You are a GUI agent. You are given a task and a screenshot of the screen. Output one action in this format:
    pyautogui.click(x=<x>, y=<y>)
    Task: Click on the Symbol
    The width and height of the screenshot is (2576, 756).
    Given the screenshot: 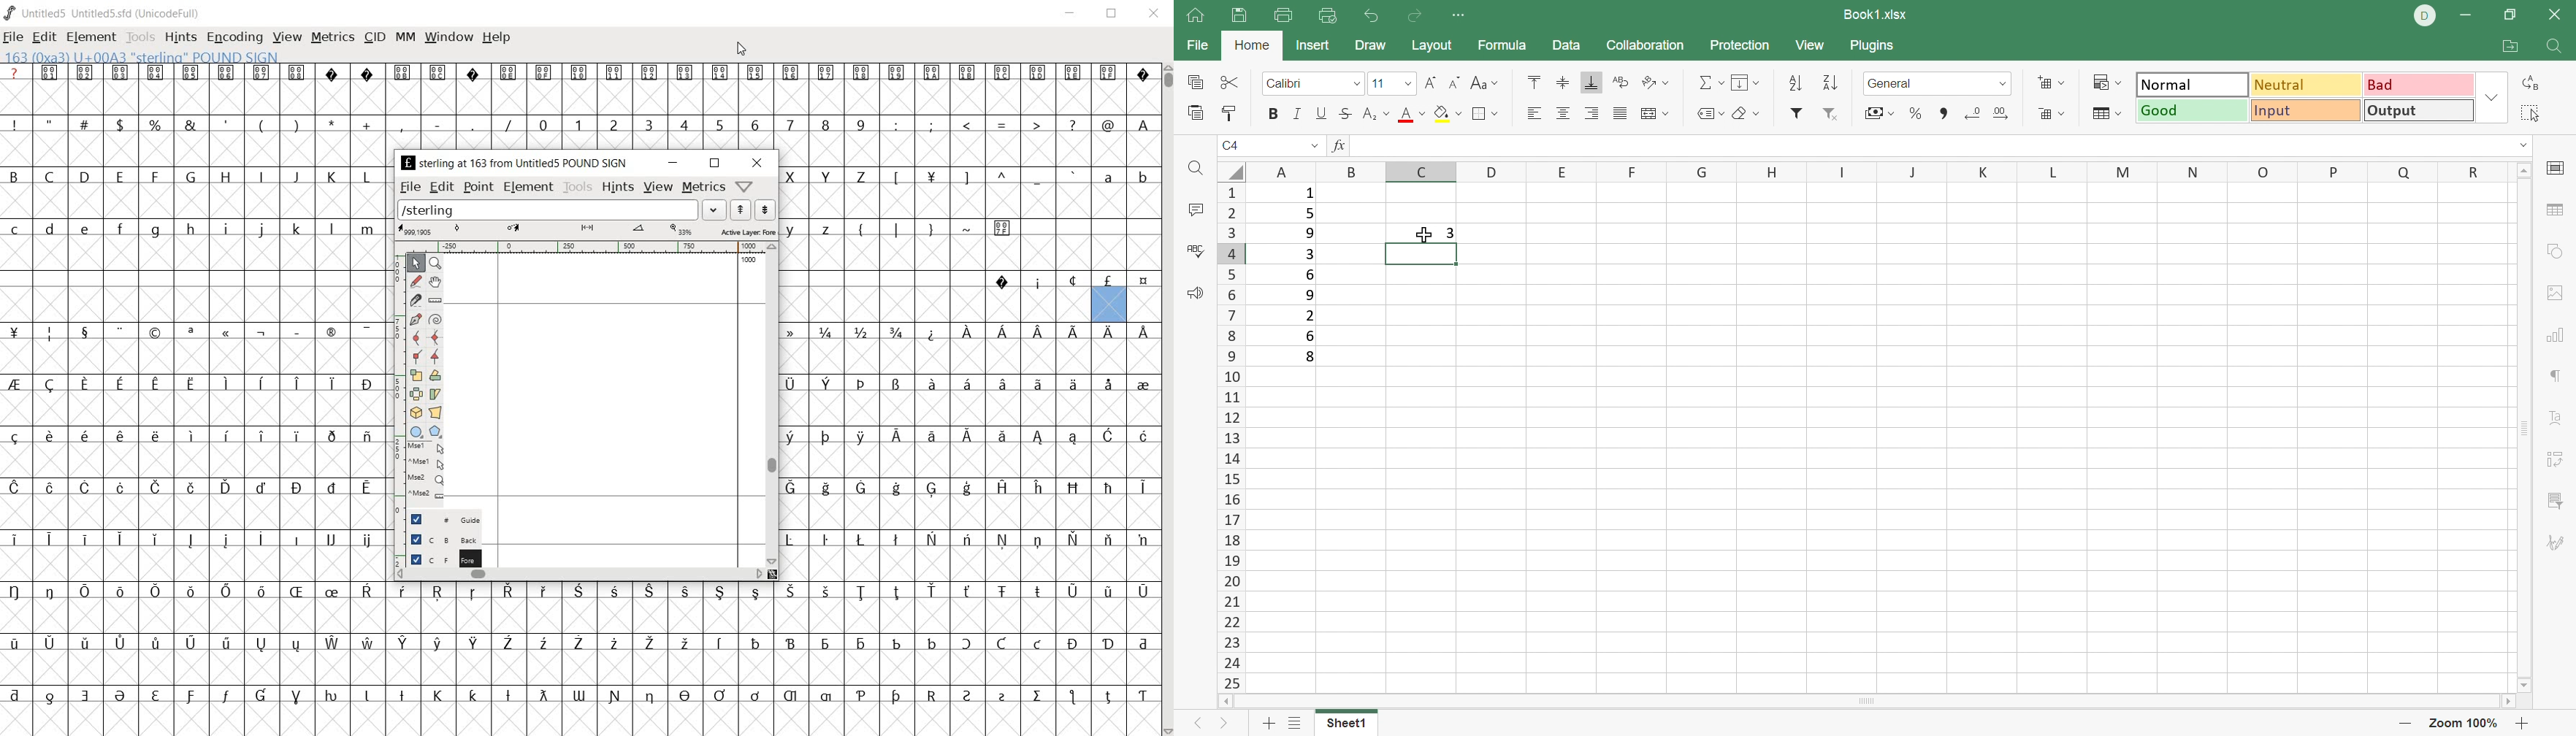 What is the action you would take?
    pyautogui.click(x=826, y=72)
    